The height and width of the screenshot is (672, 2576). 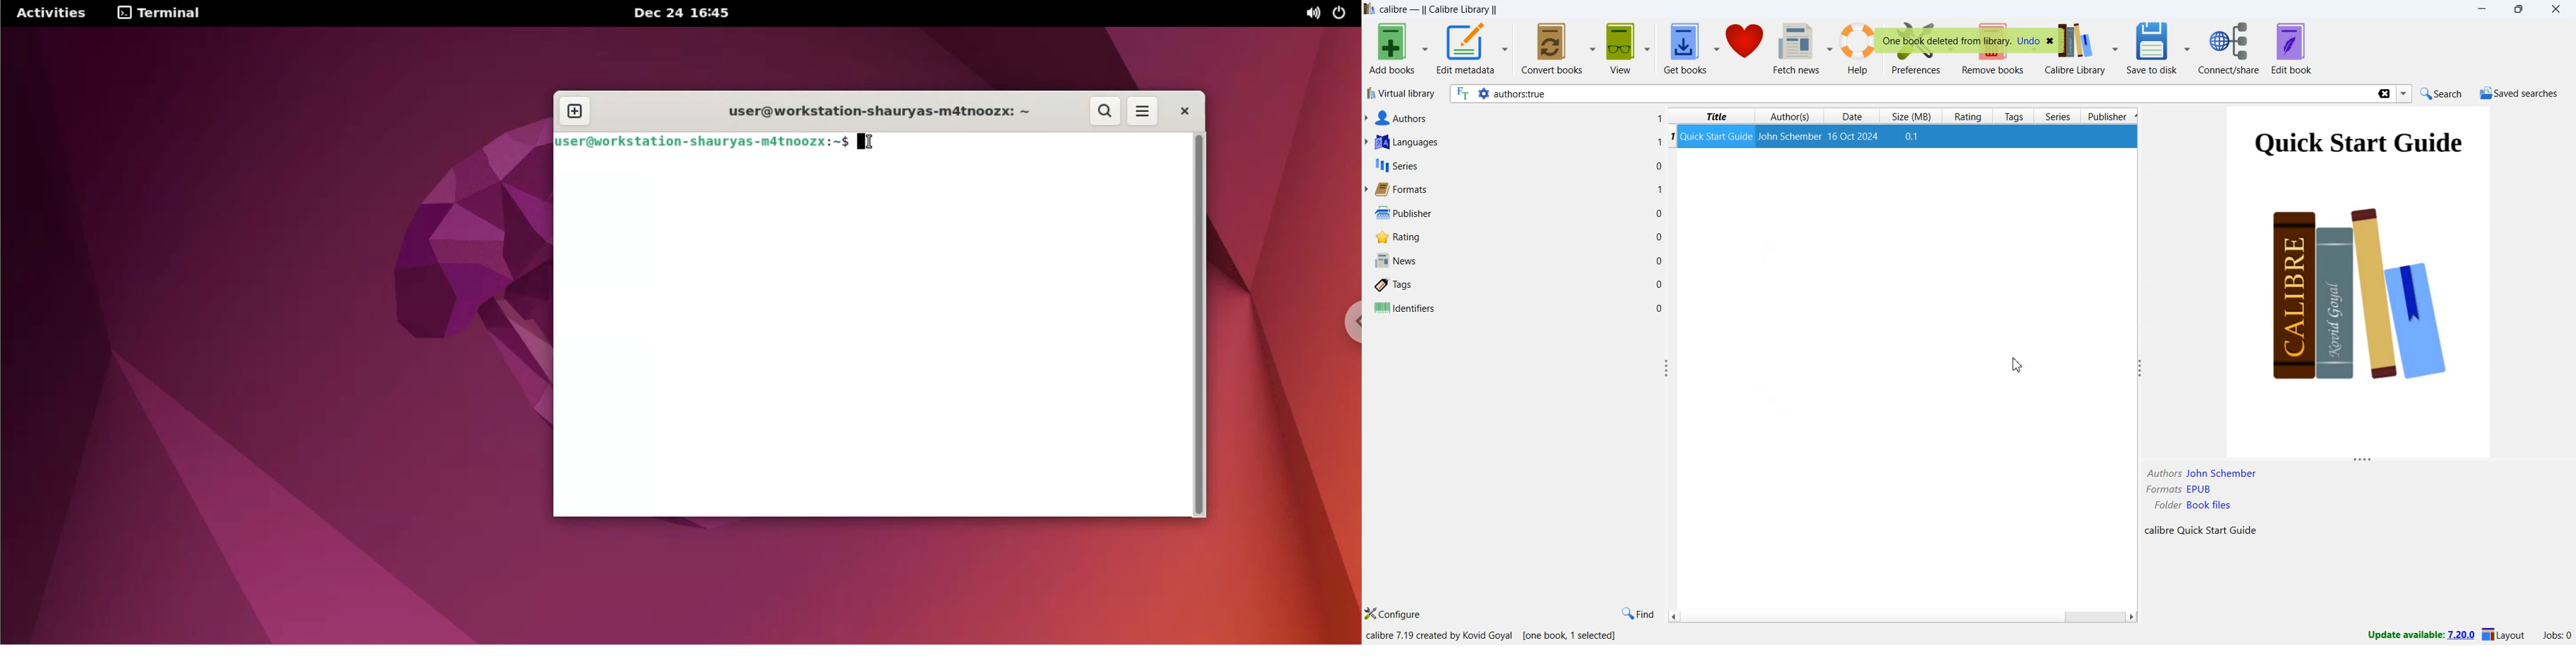 I want to click on news, so click(x=1395, y=261).